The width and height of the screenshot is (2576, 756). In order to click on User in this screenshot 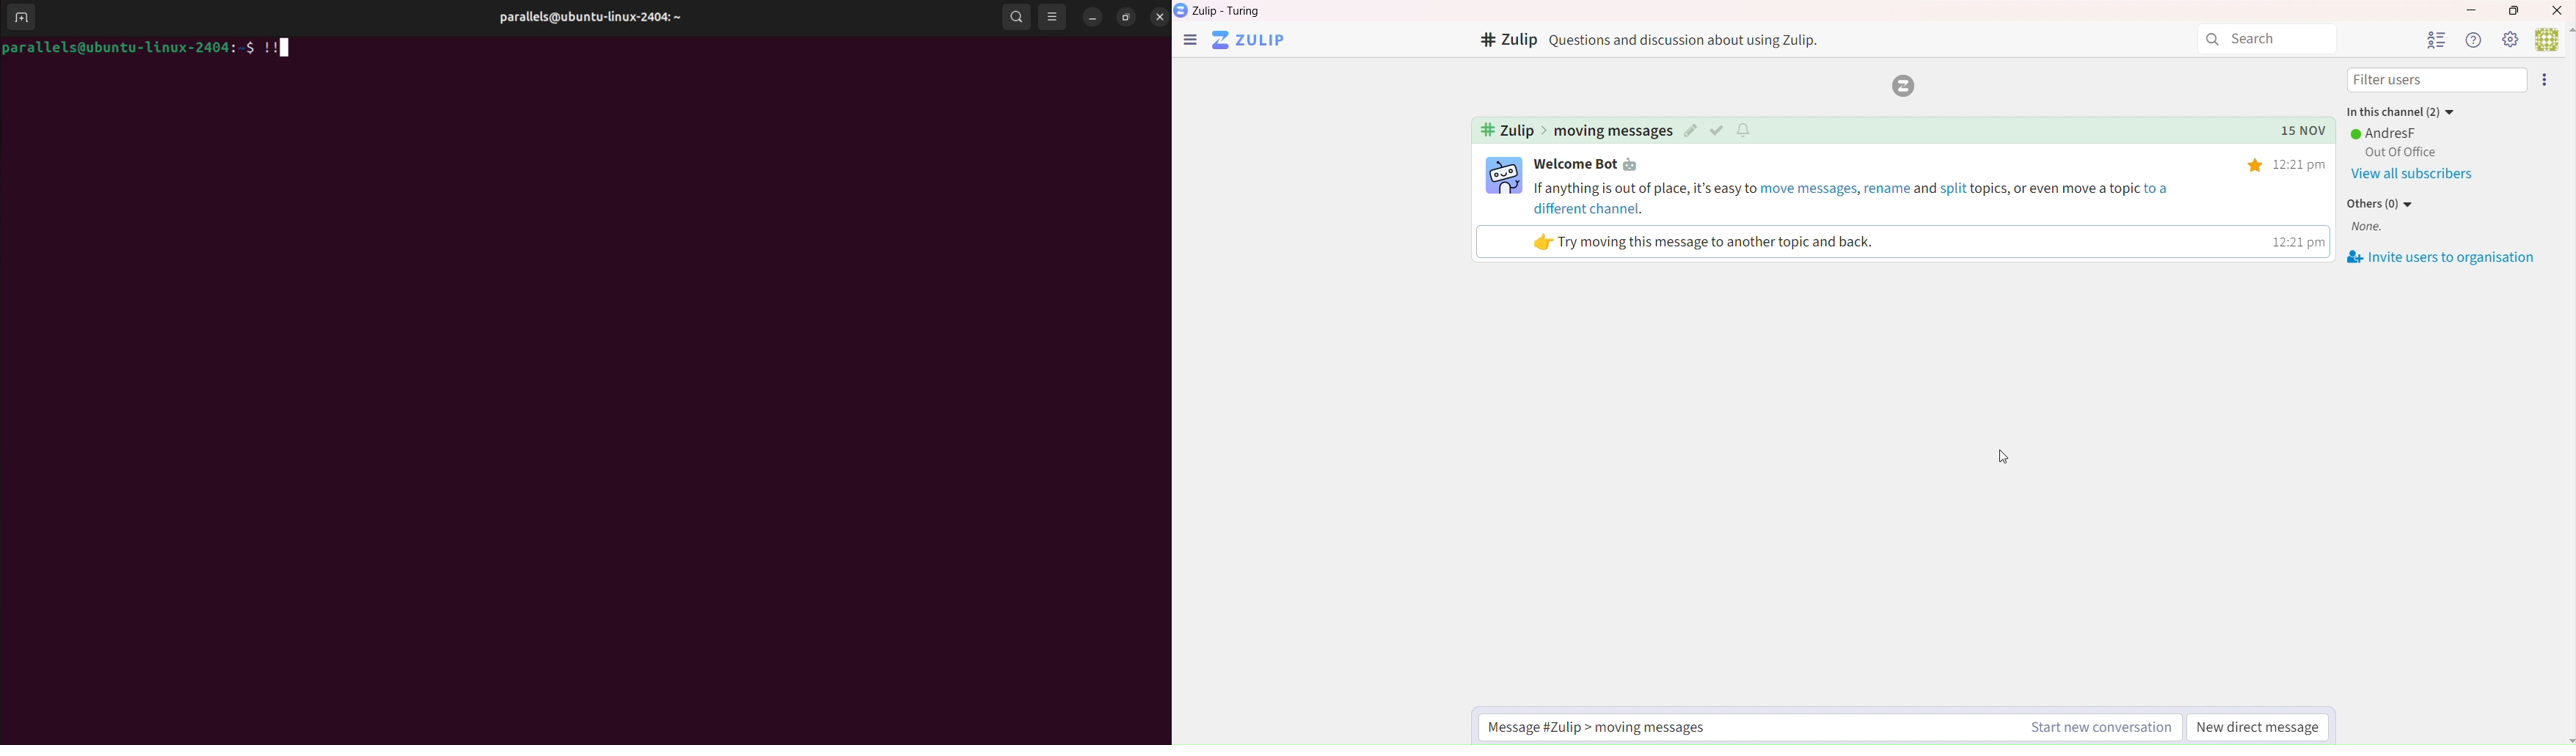, I will do `click(2553, 38)`.